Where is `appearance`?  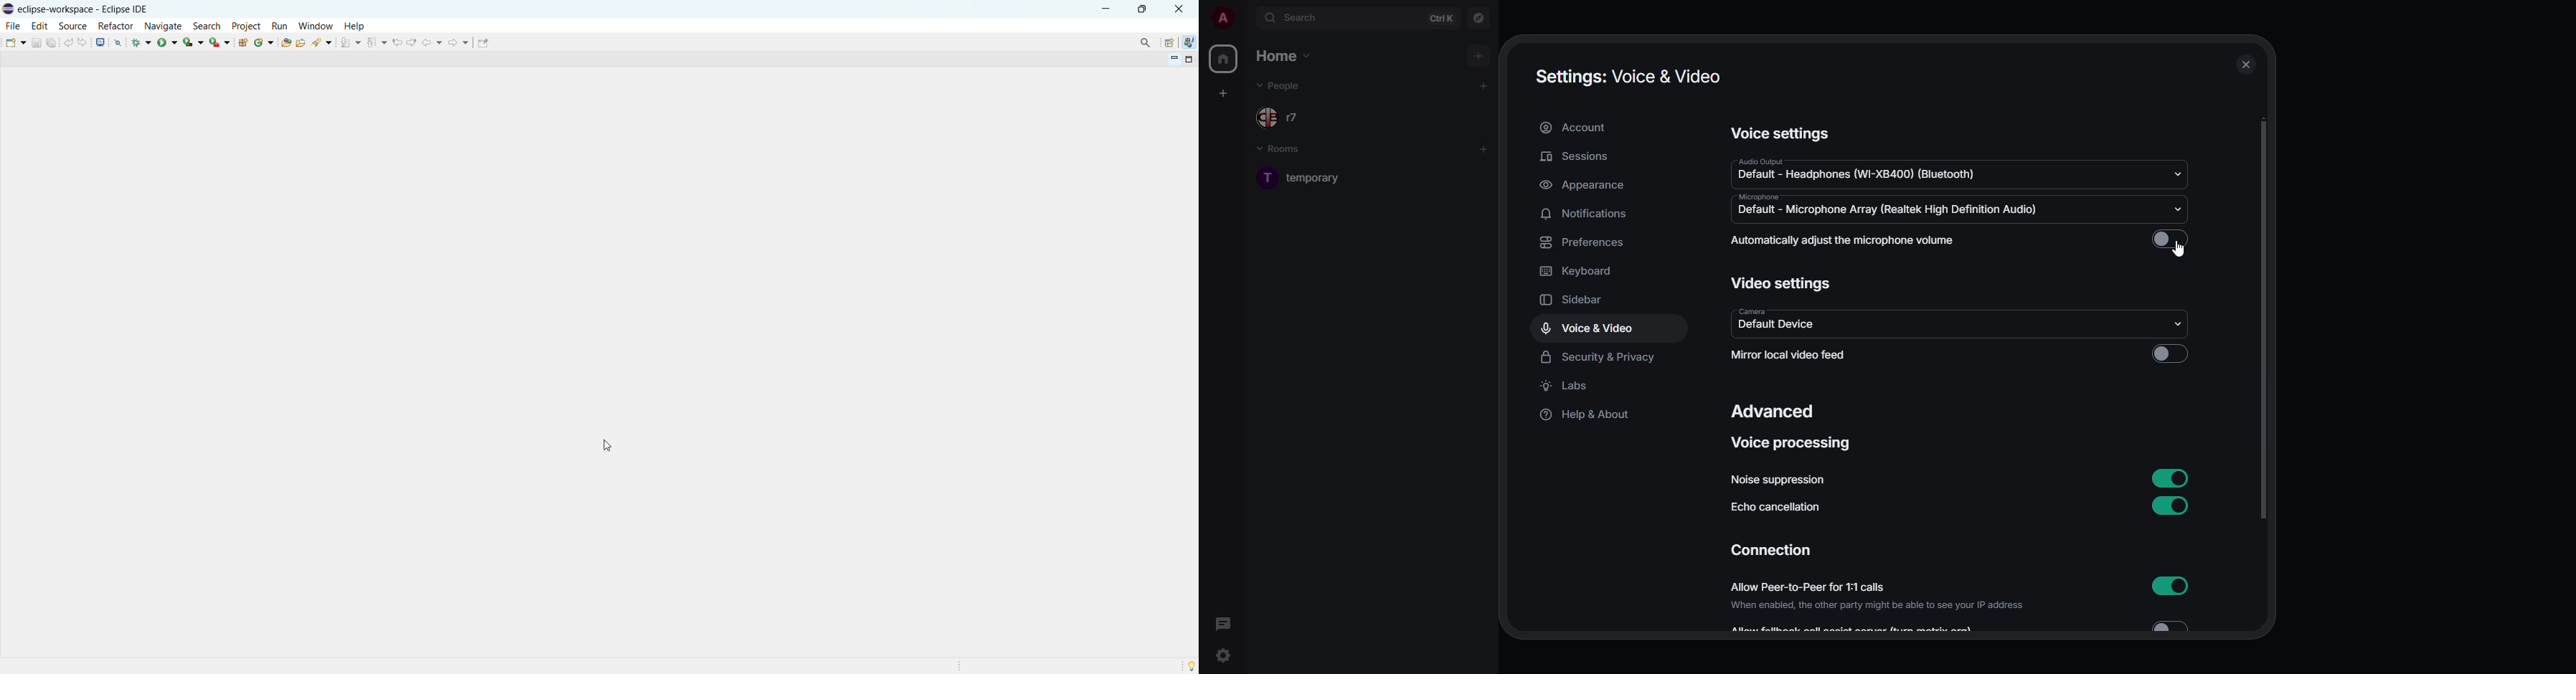
appearance is located at coordinates (1585, 185).